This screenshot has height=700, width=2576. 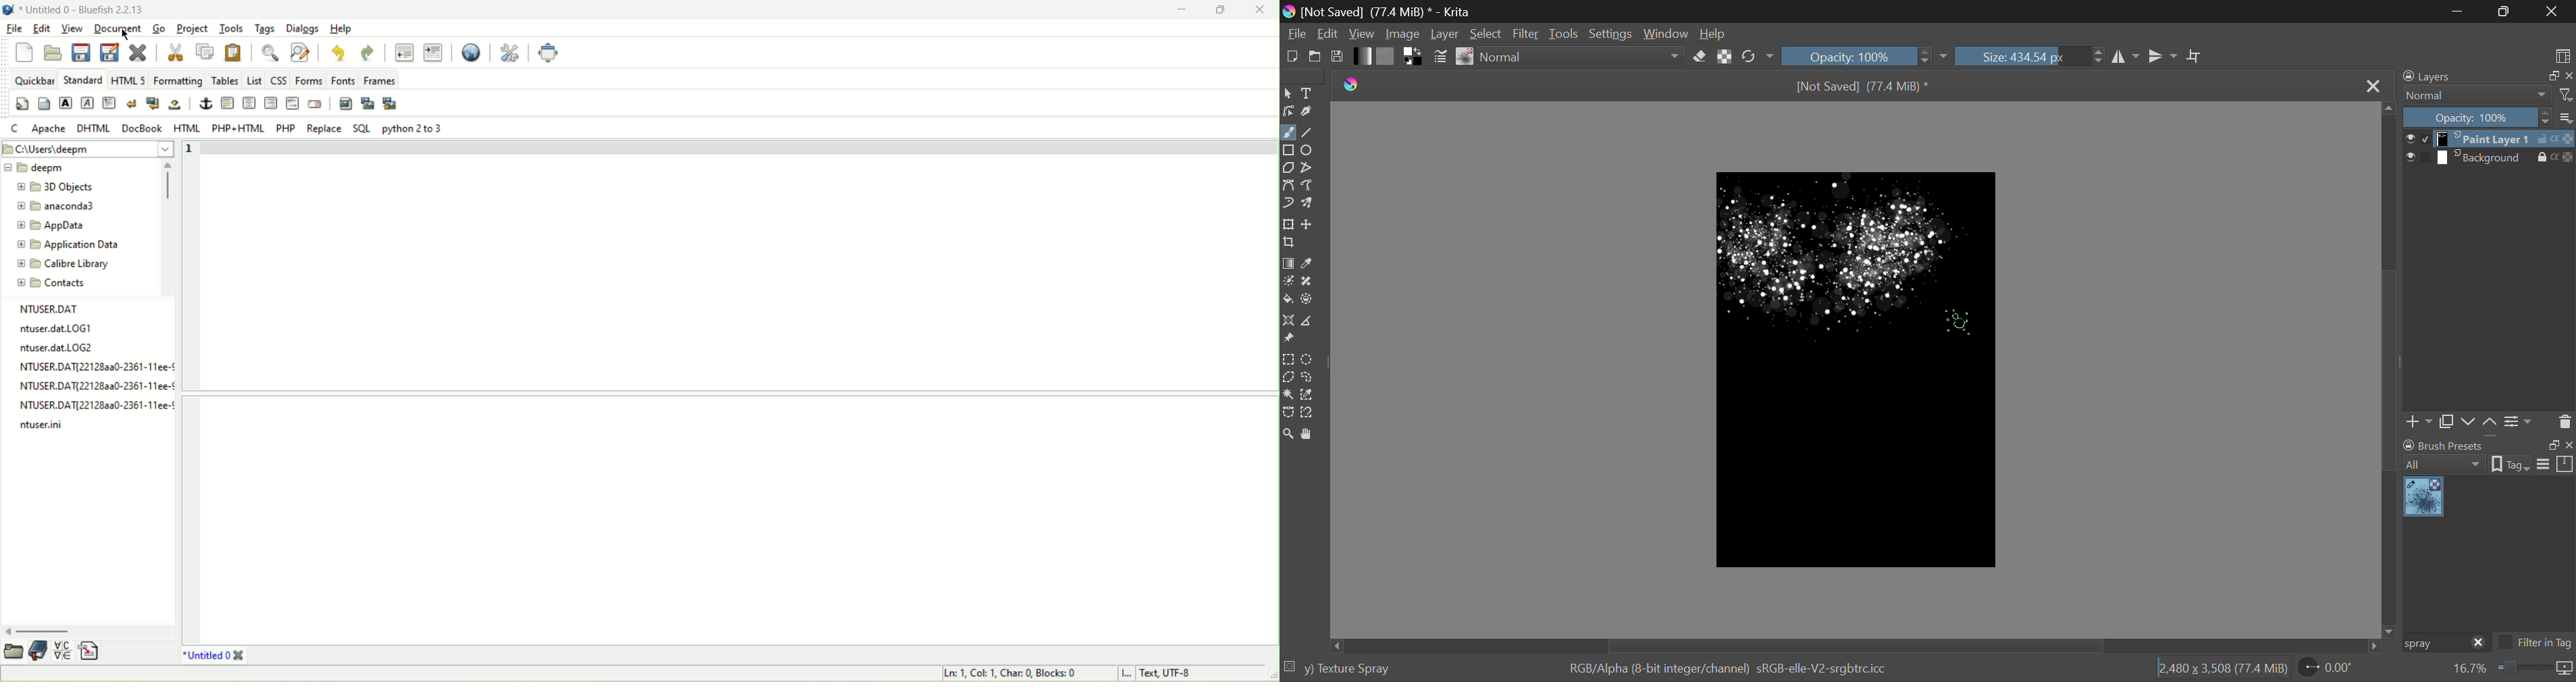 I want to click on apache, so click(x=50, y=129).